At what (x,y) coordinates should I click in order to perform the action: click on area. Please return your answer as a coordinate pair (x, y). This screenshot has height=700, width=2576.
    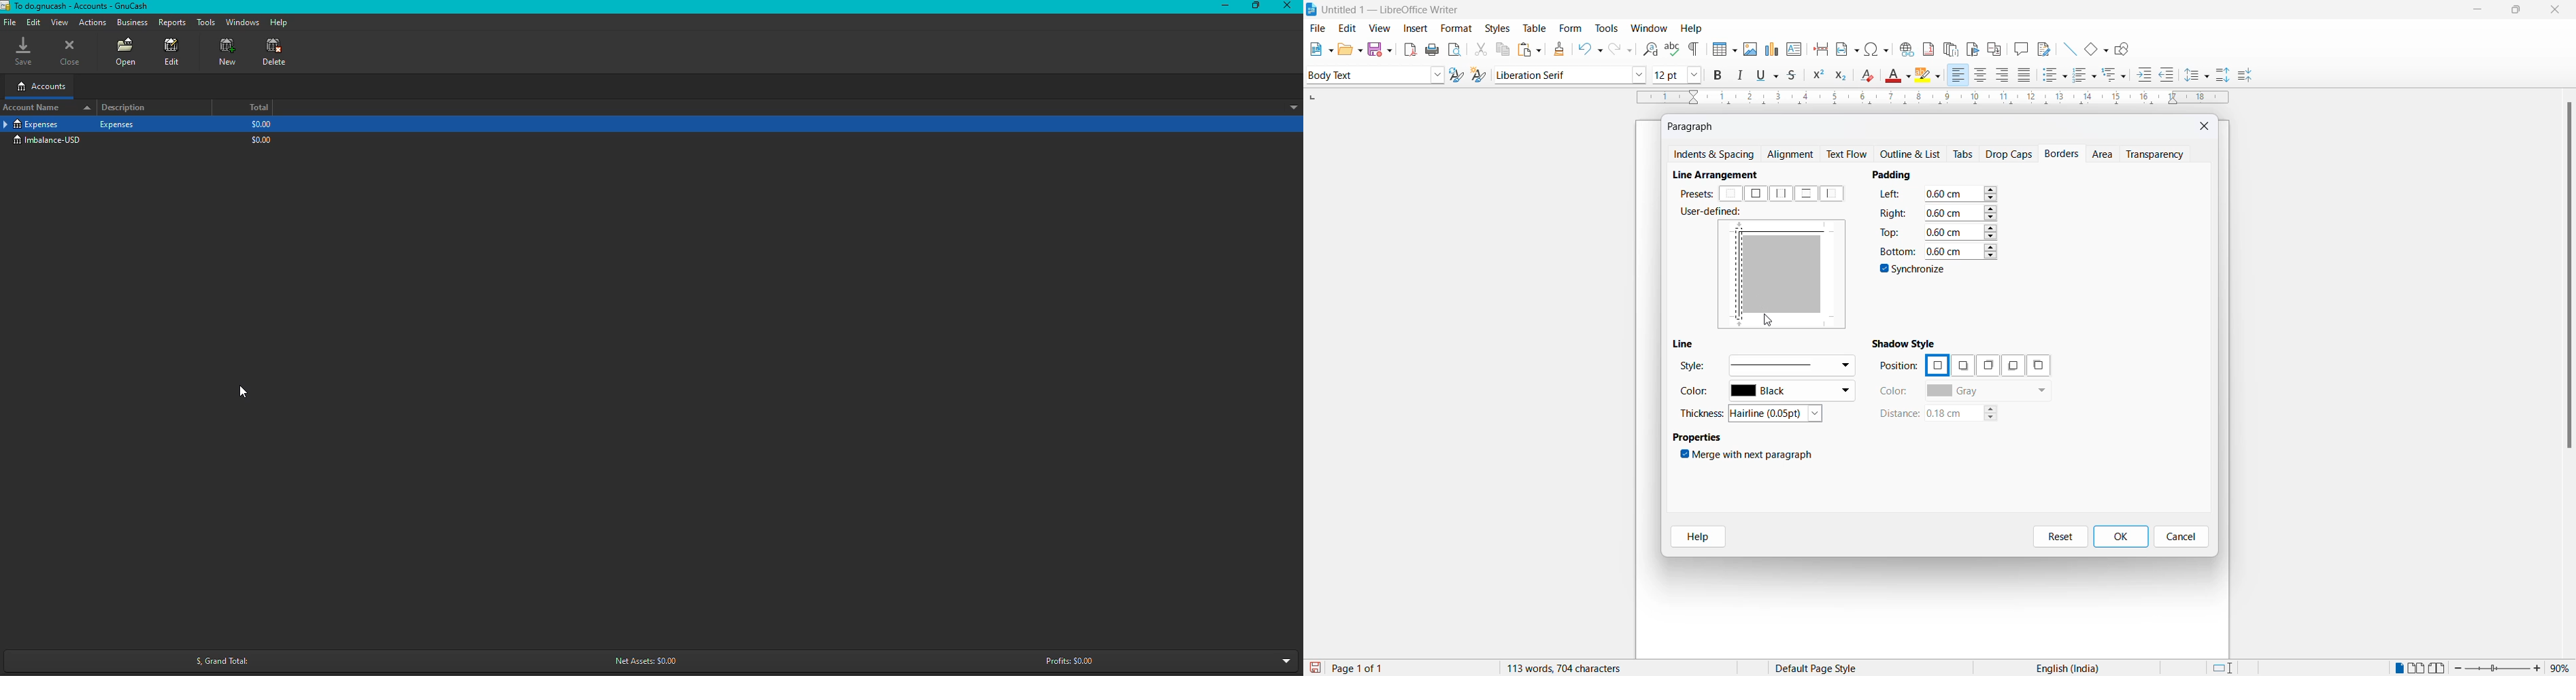
    Looking at the image, I should click on (2104, 155).